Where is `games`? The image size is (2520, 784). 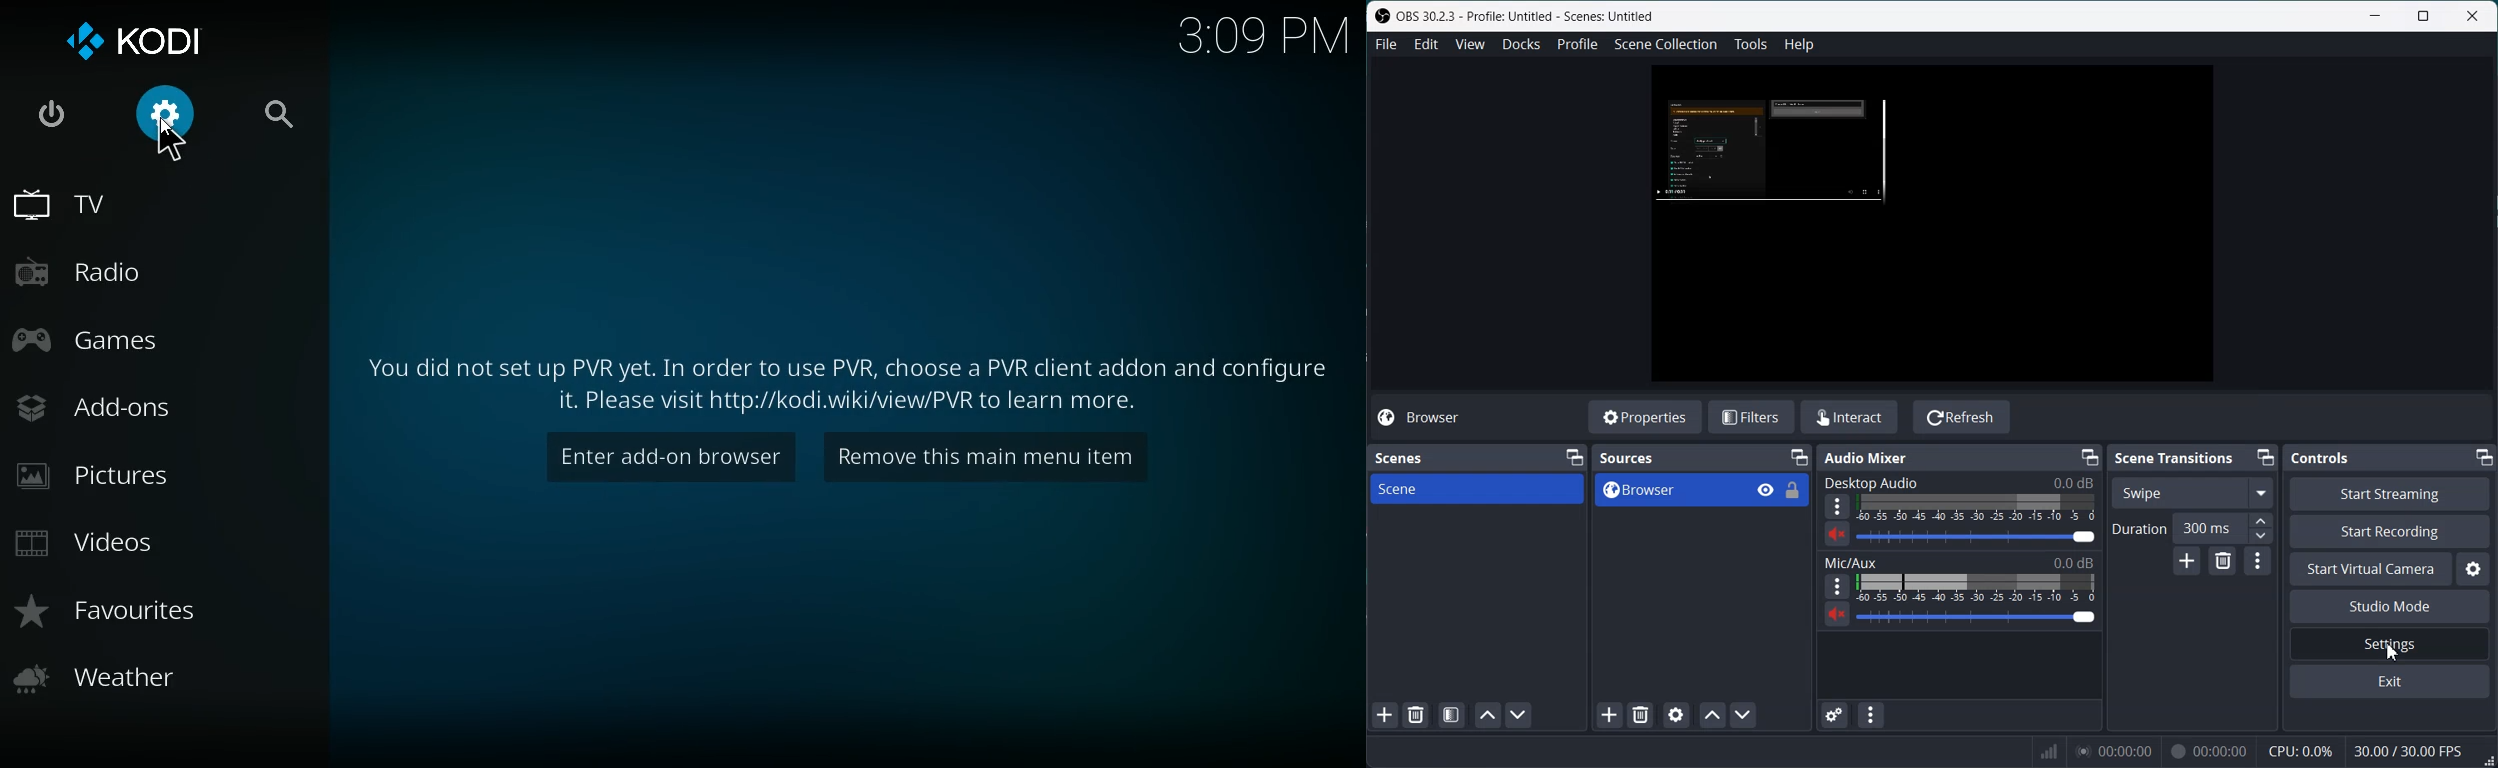
games is located at coordinates (126, 338).